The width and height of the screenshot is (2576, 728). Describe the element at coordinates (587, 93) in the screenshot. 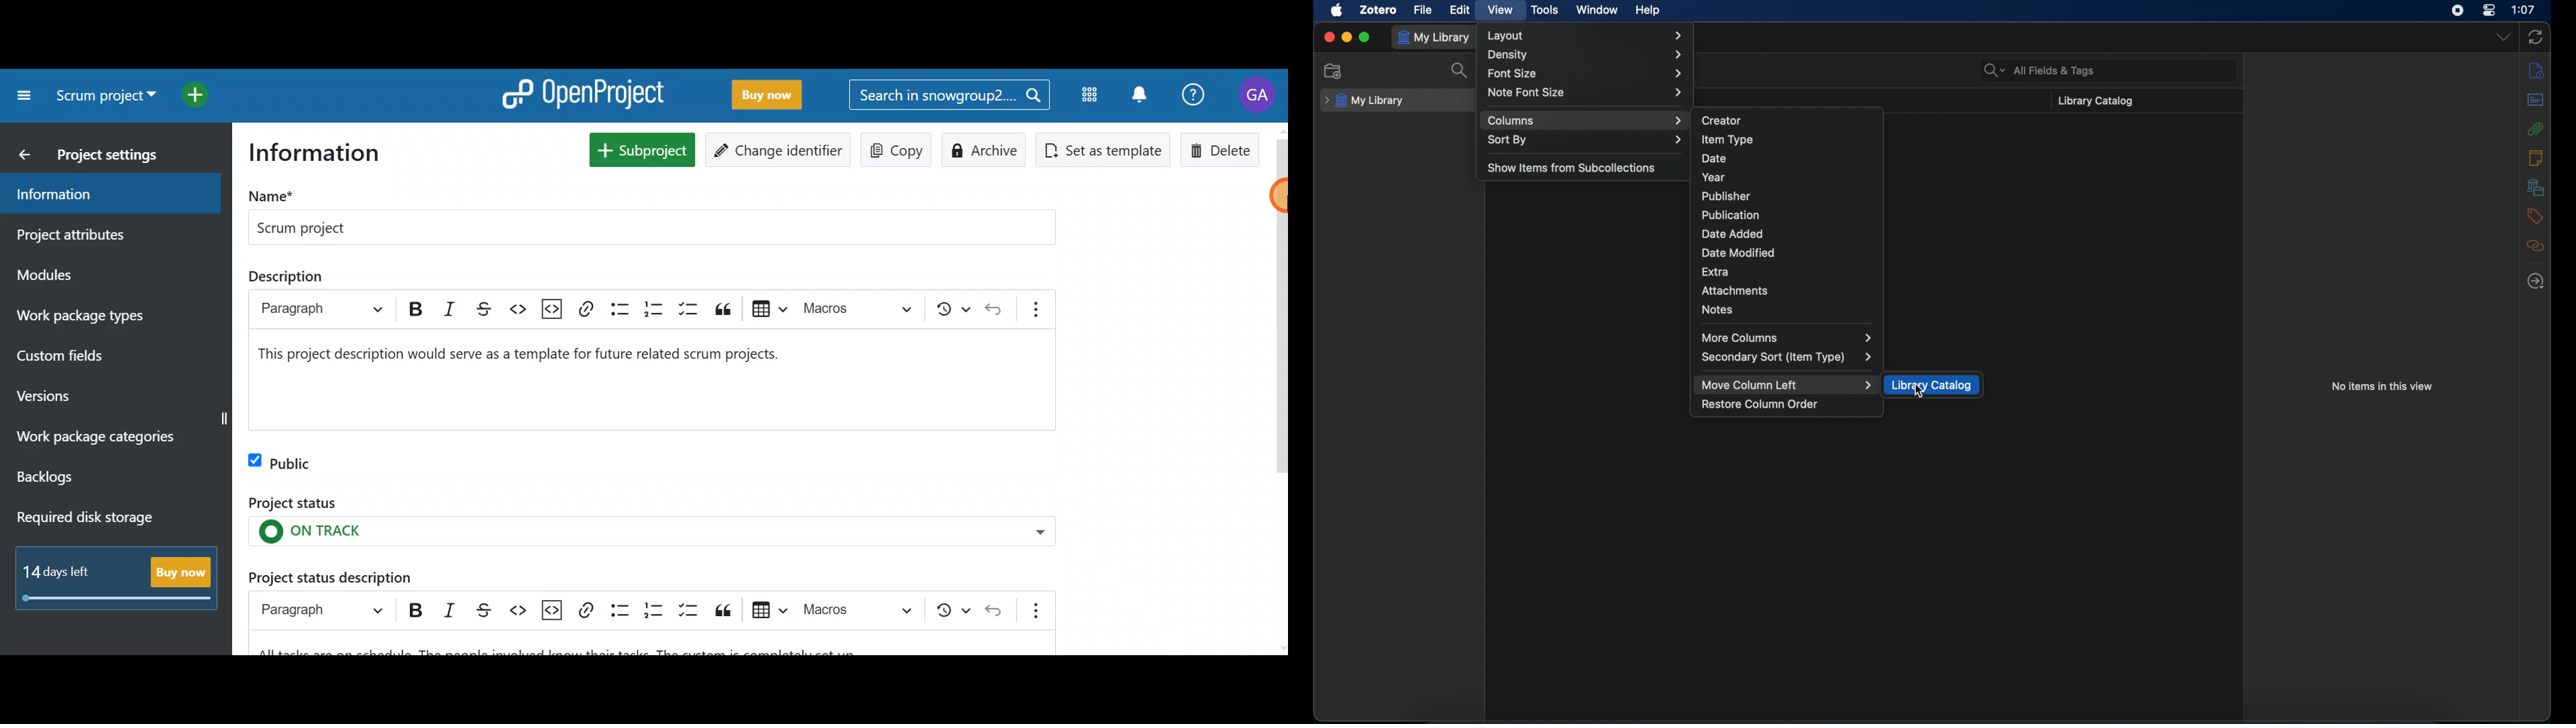

I see `OpenProject` at that location.